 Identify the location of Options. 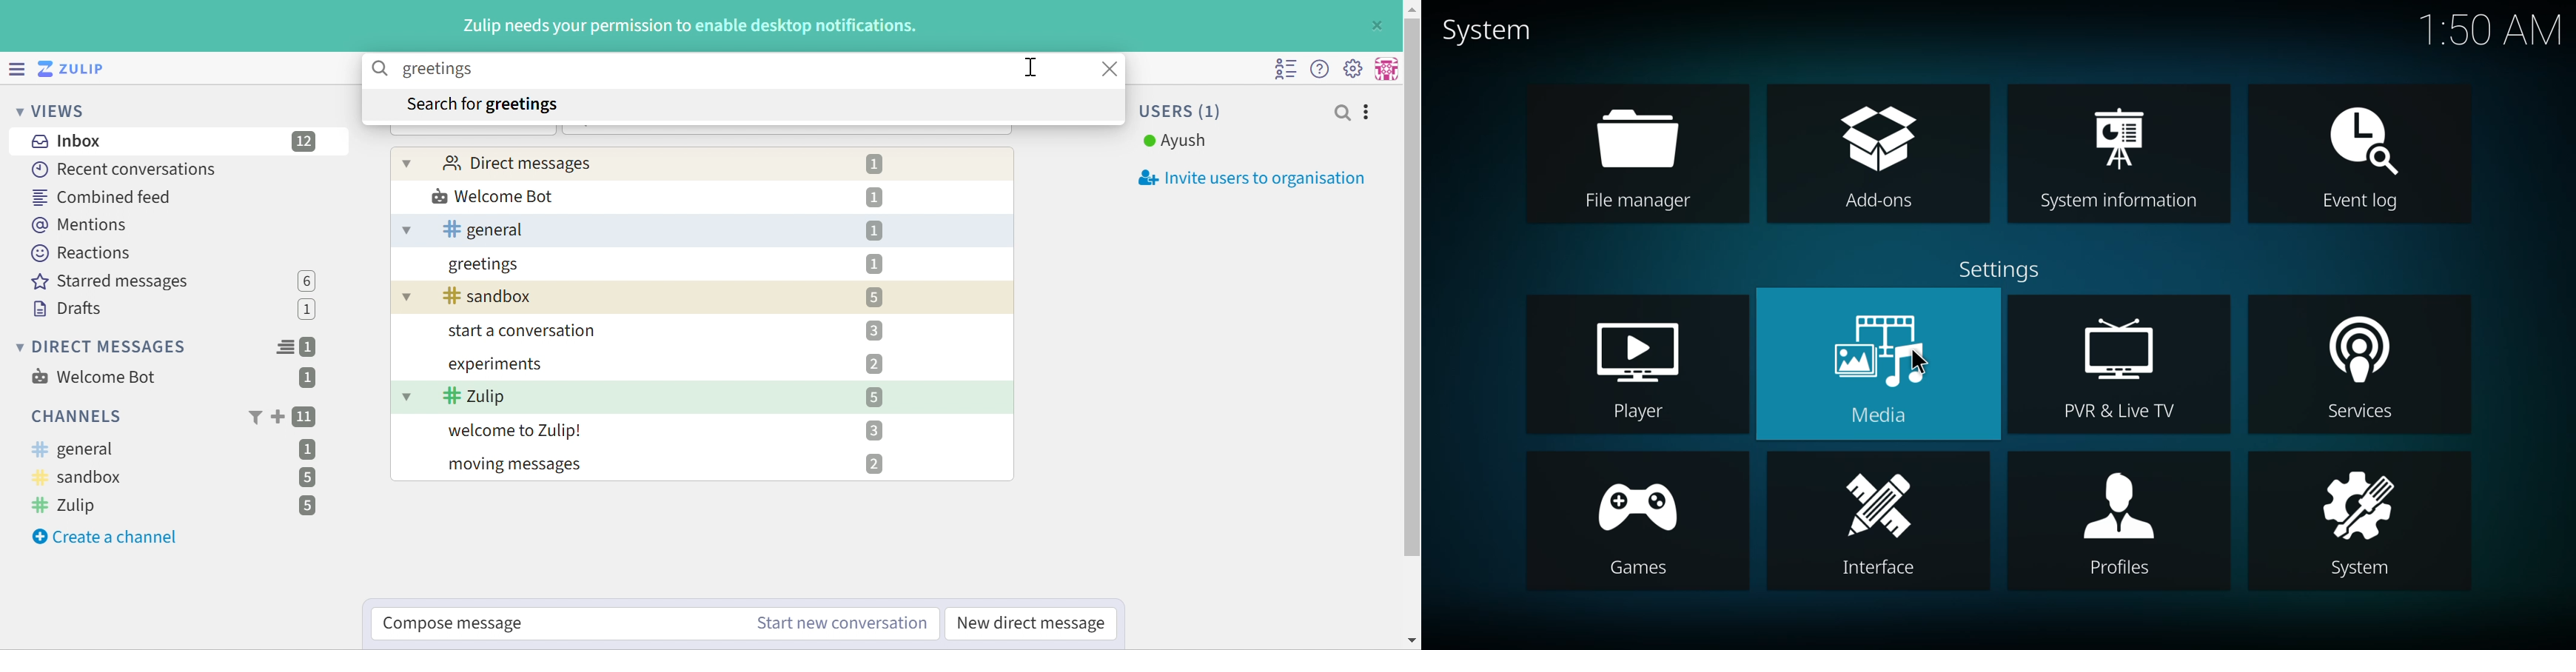
(1367, 113).